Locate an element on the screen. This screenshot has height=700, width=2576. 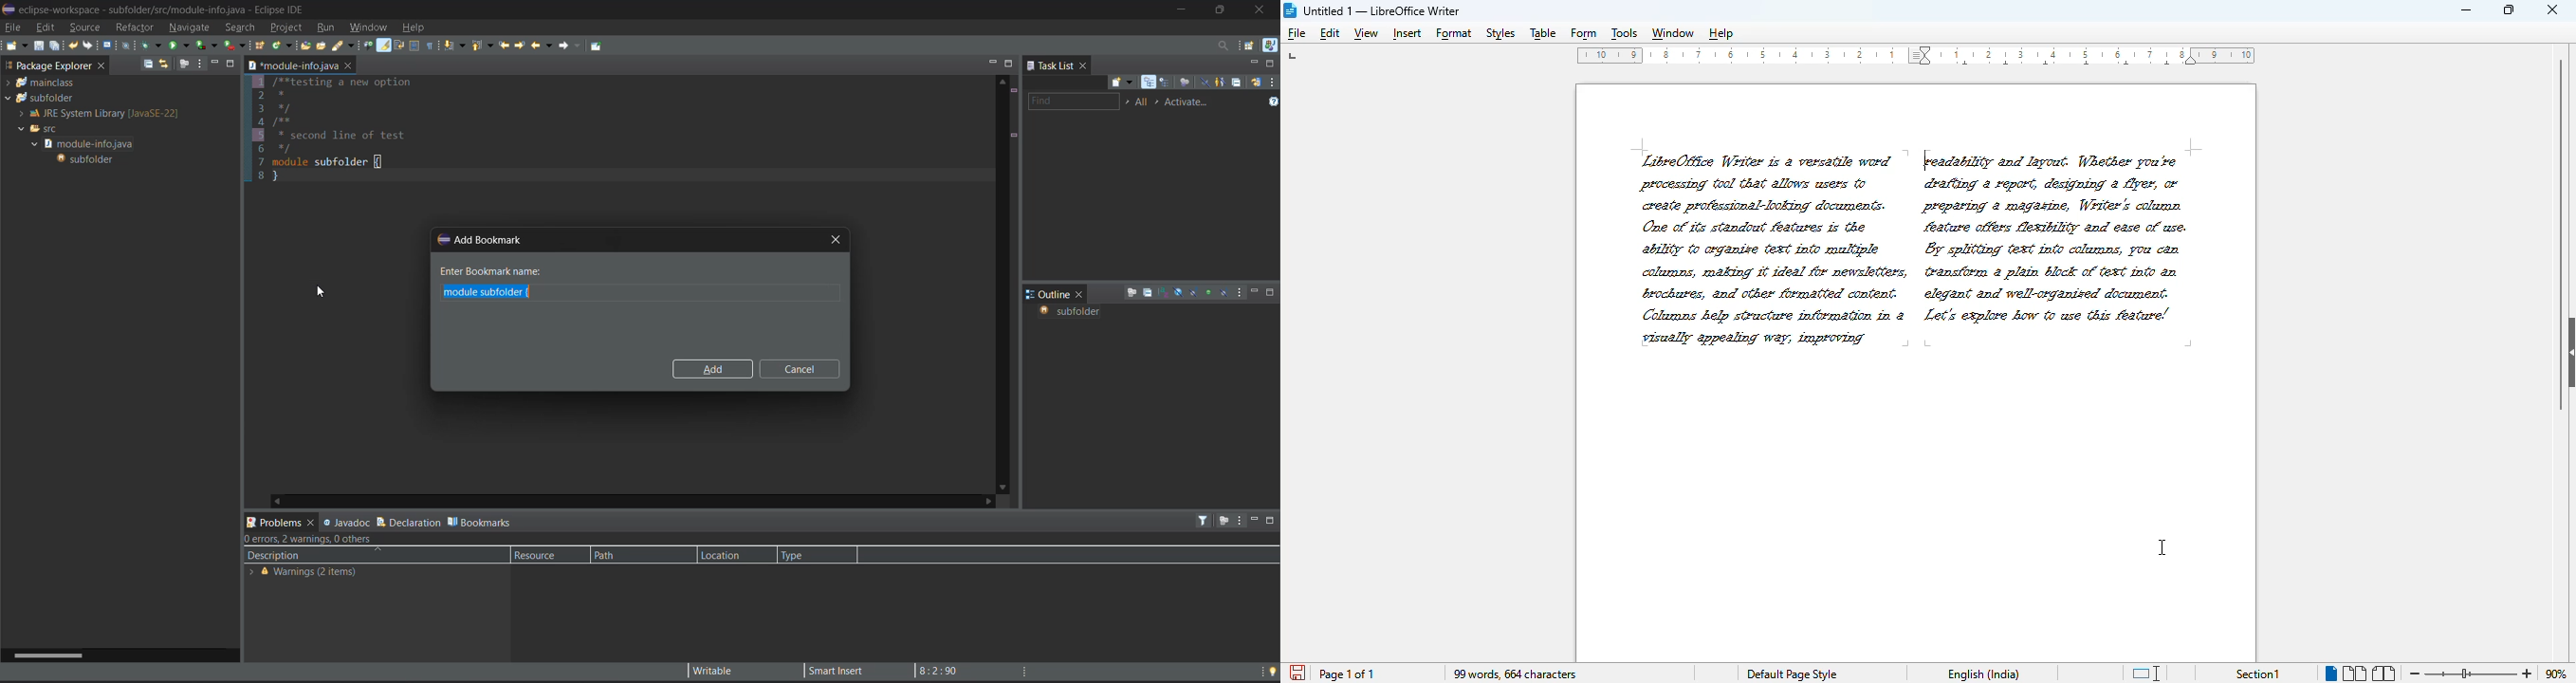
page 1 of 1 is located at coordinates (1348, 674).